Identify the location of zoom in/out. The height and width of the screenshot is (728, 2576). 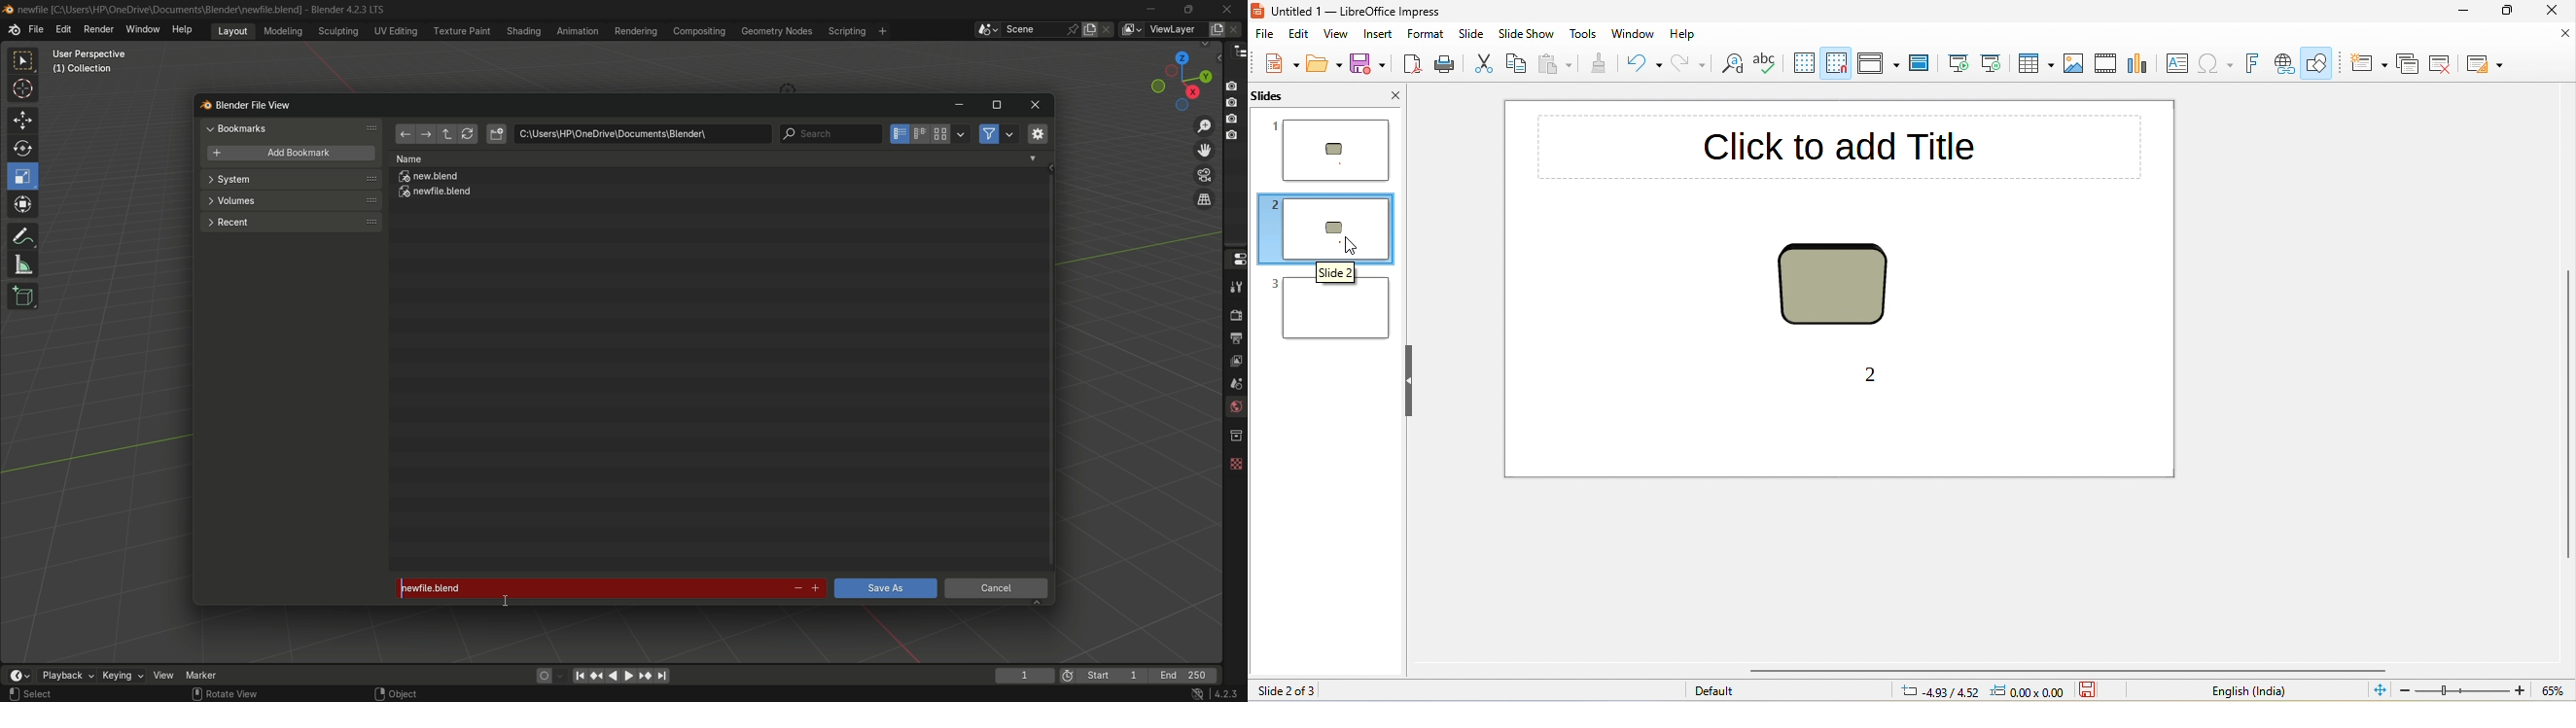
(1205, 124).